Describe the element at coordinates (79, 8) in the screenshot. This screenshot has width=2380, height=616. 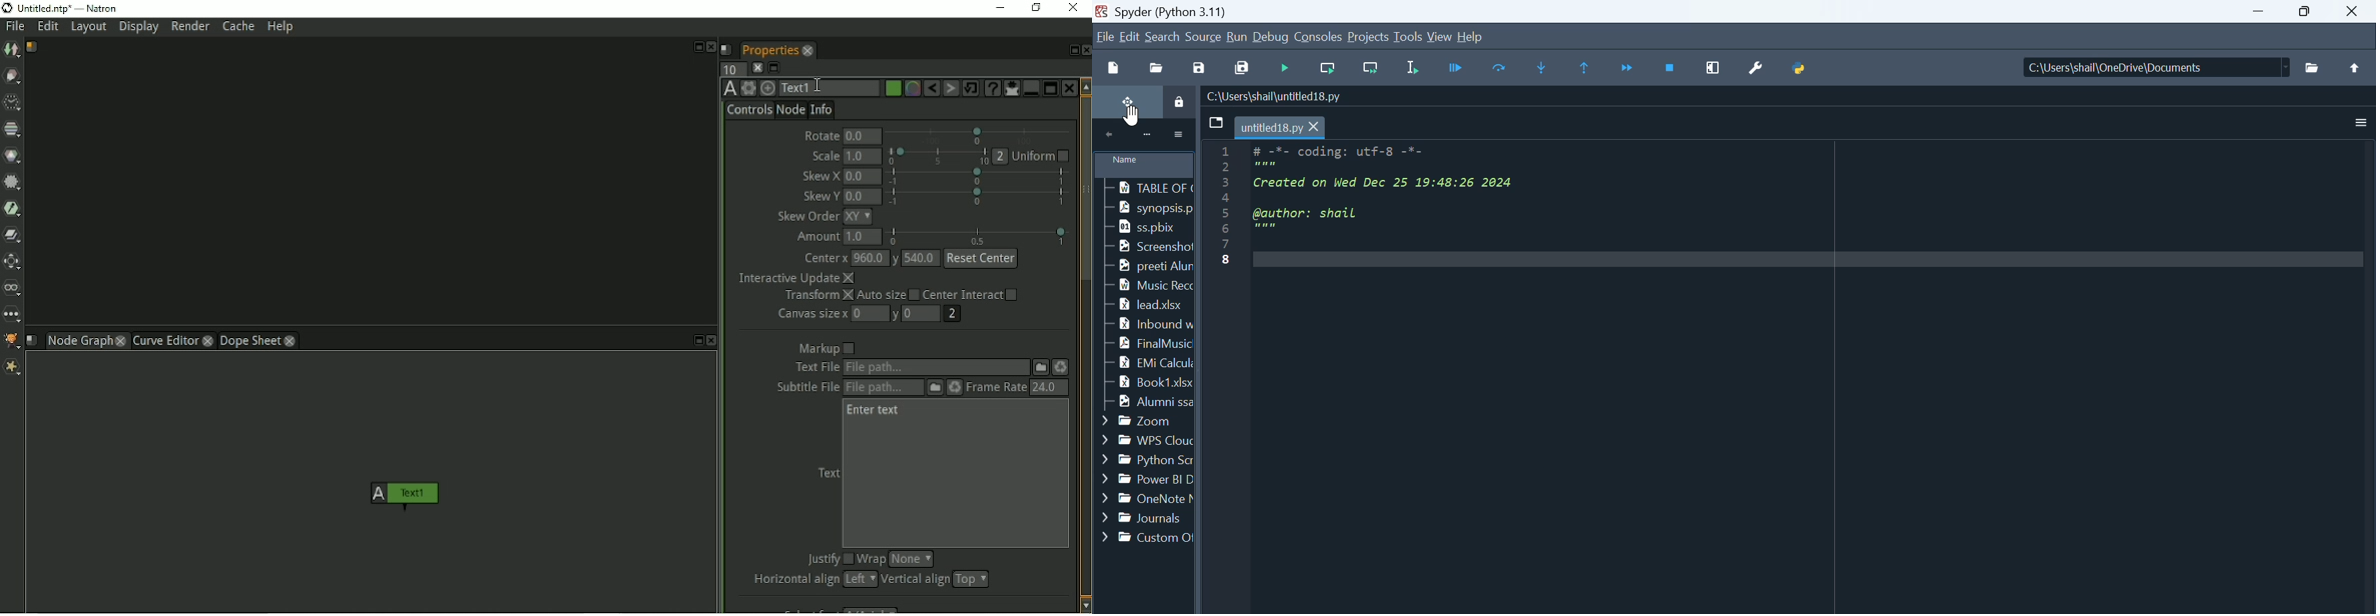
I see `title` at that location.